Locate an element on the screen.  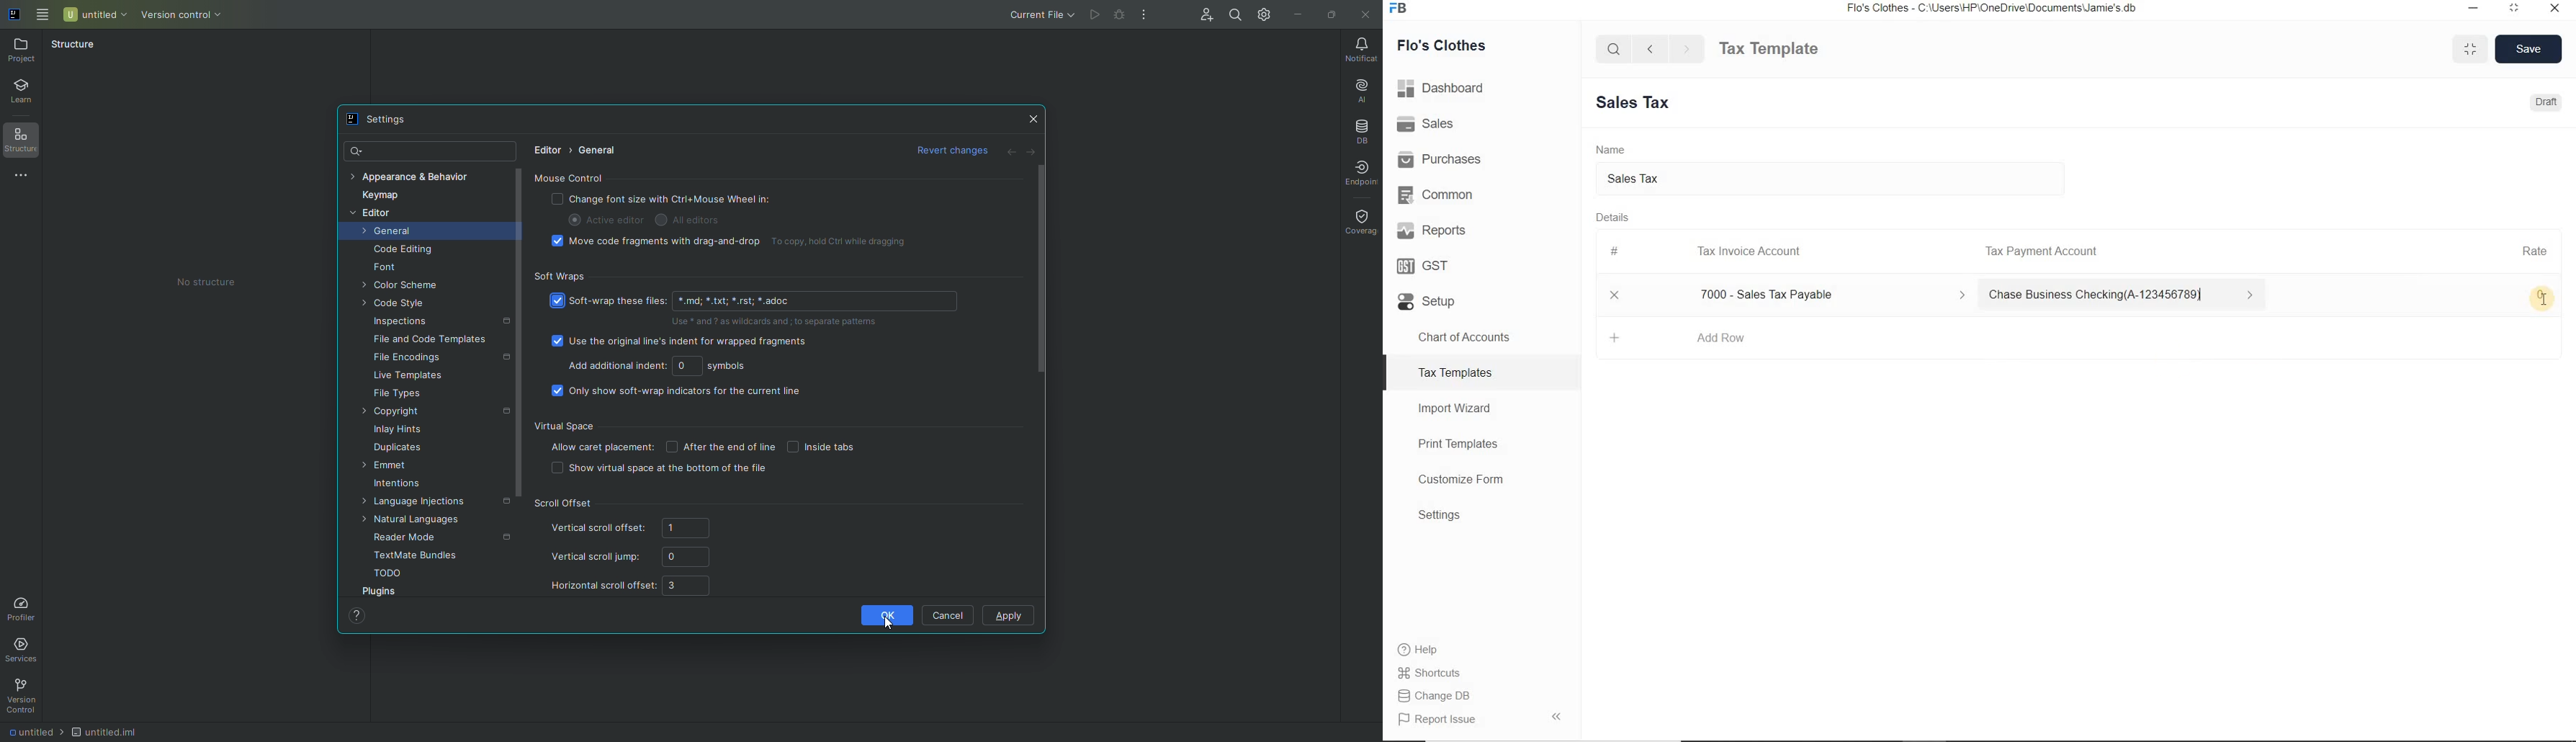
Backward is located at coordinates (1650, 48).